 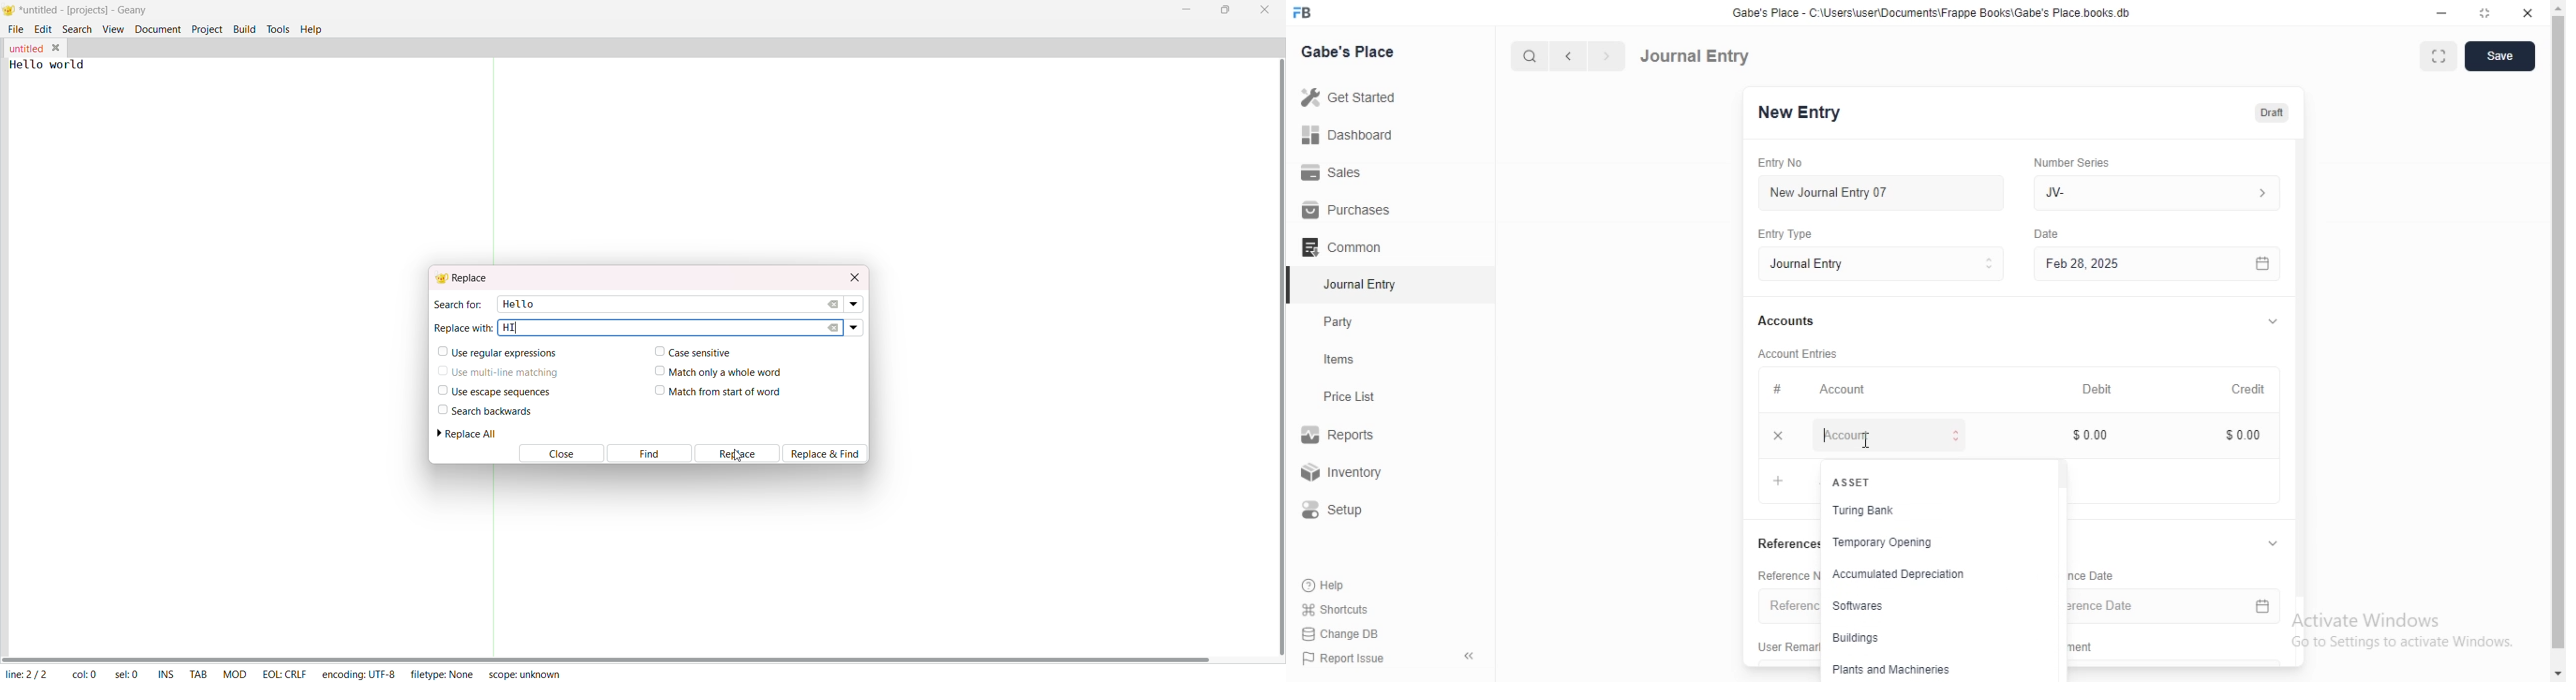 I want to click on Purchases, so click(x=1347, y=210).